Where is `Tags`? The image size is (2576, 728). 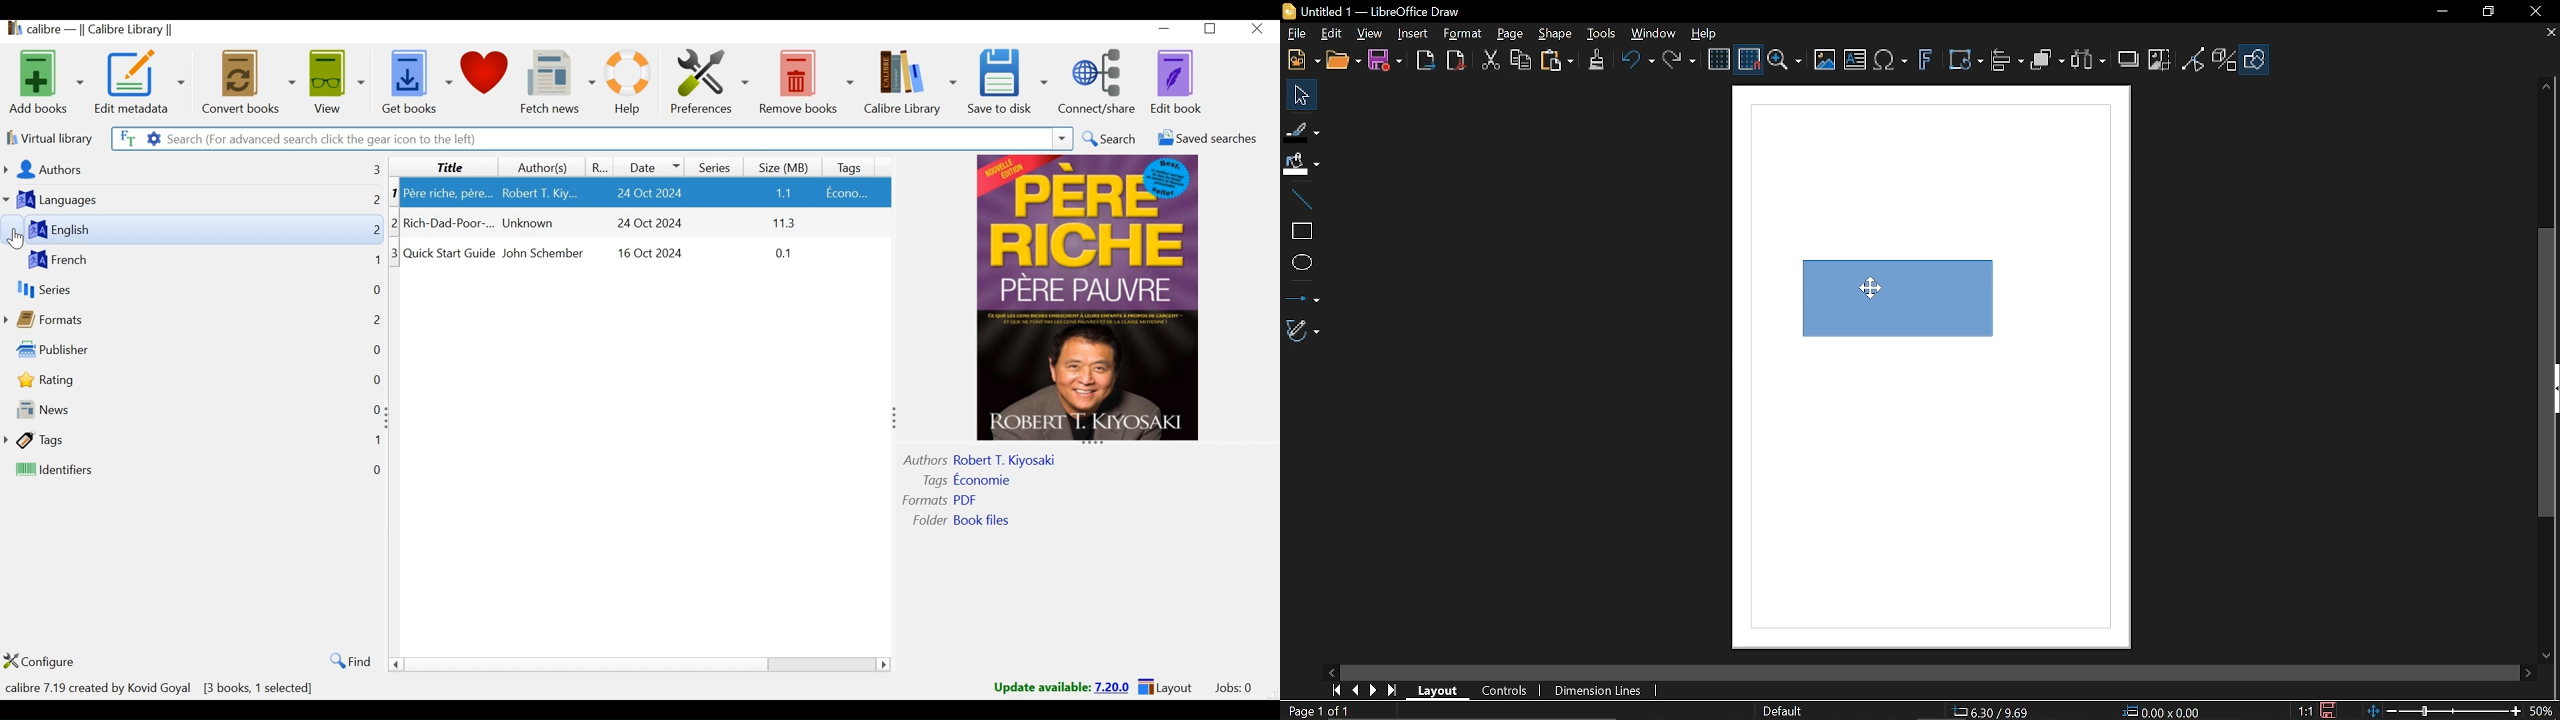
Tags is located at coordinates (853, 165).